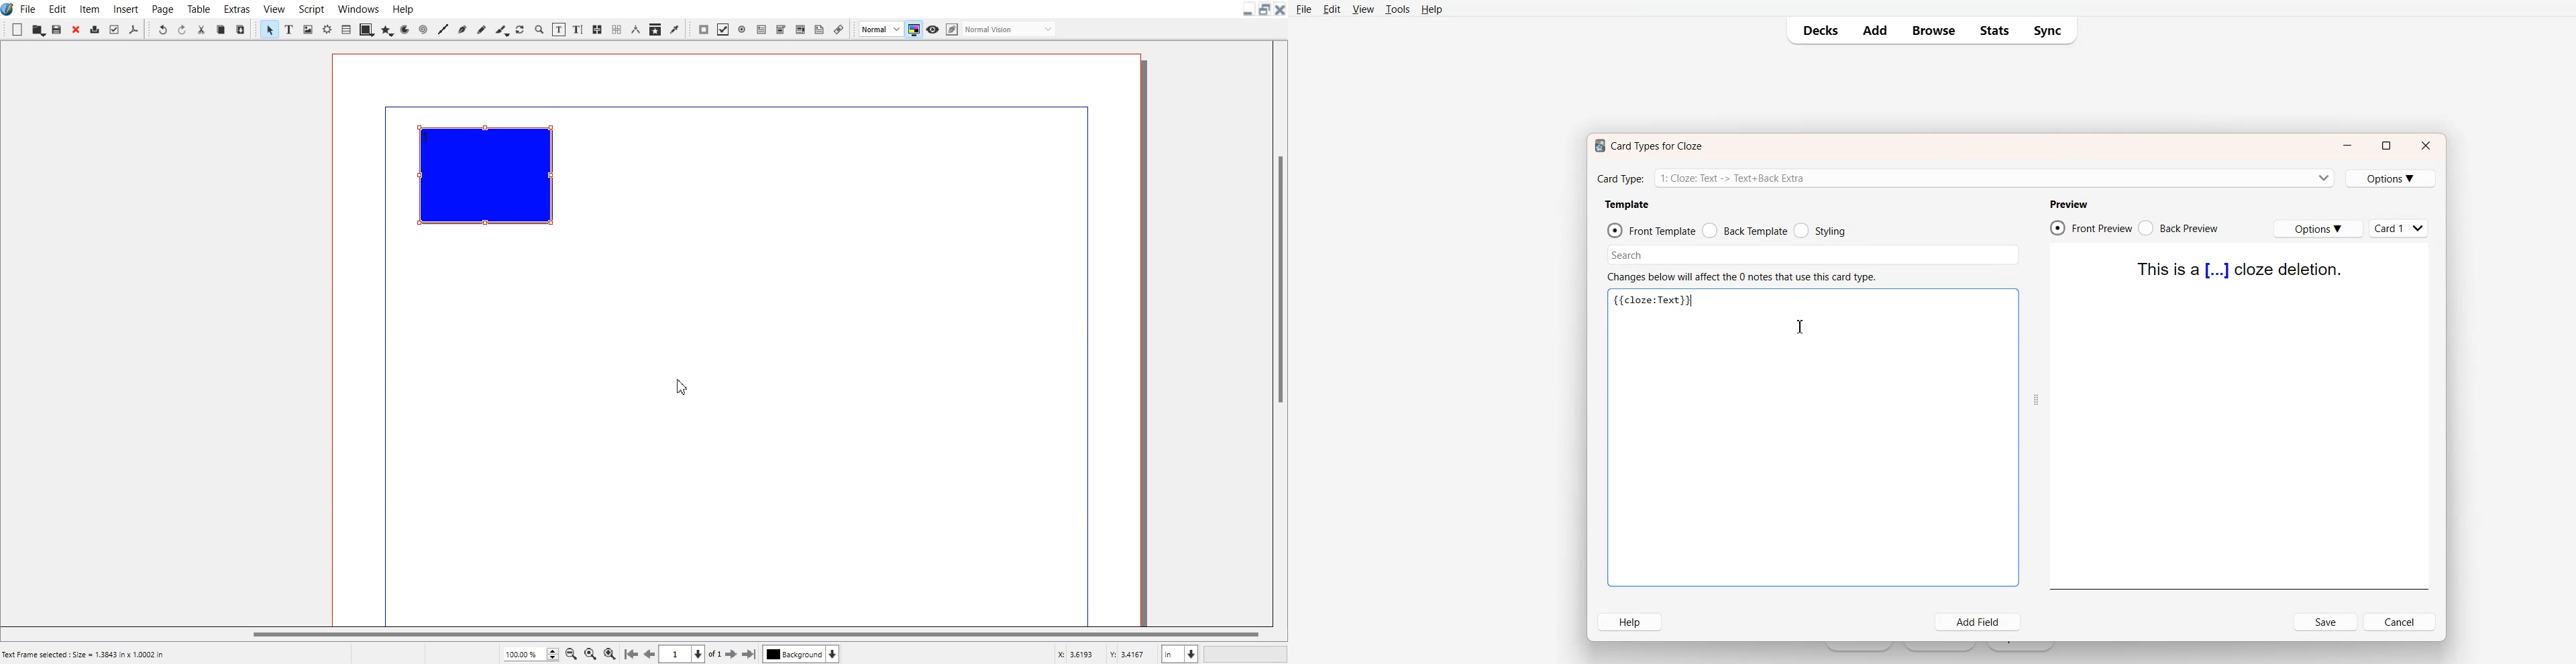  What do you see at coordinates (2385, 146) in the screenshot?
I see `Maximize` at bounding box center [2385, 146].